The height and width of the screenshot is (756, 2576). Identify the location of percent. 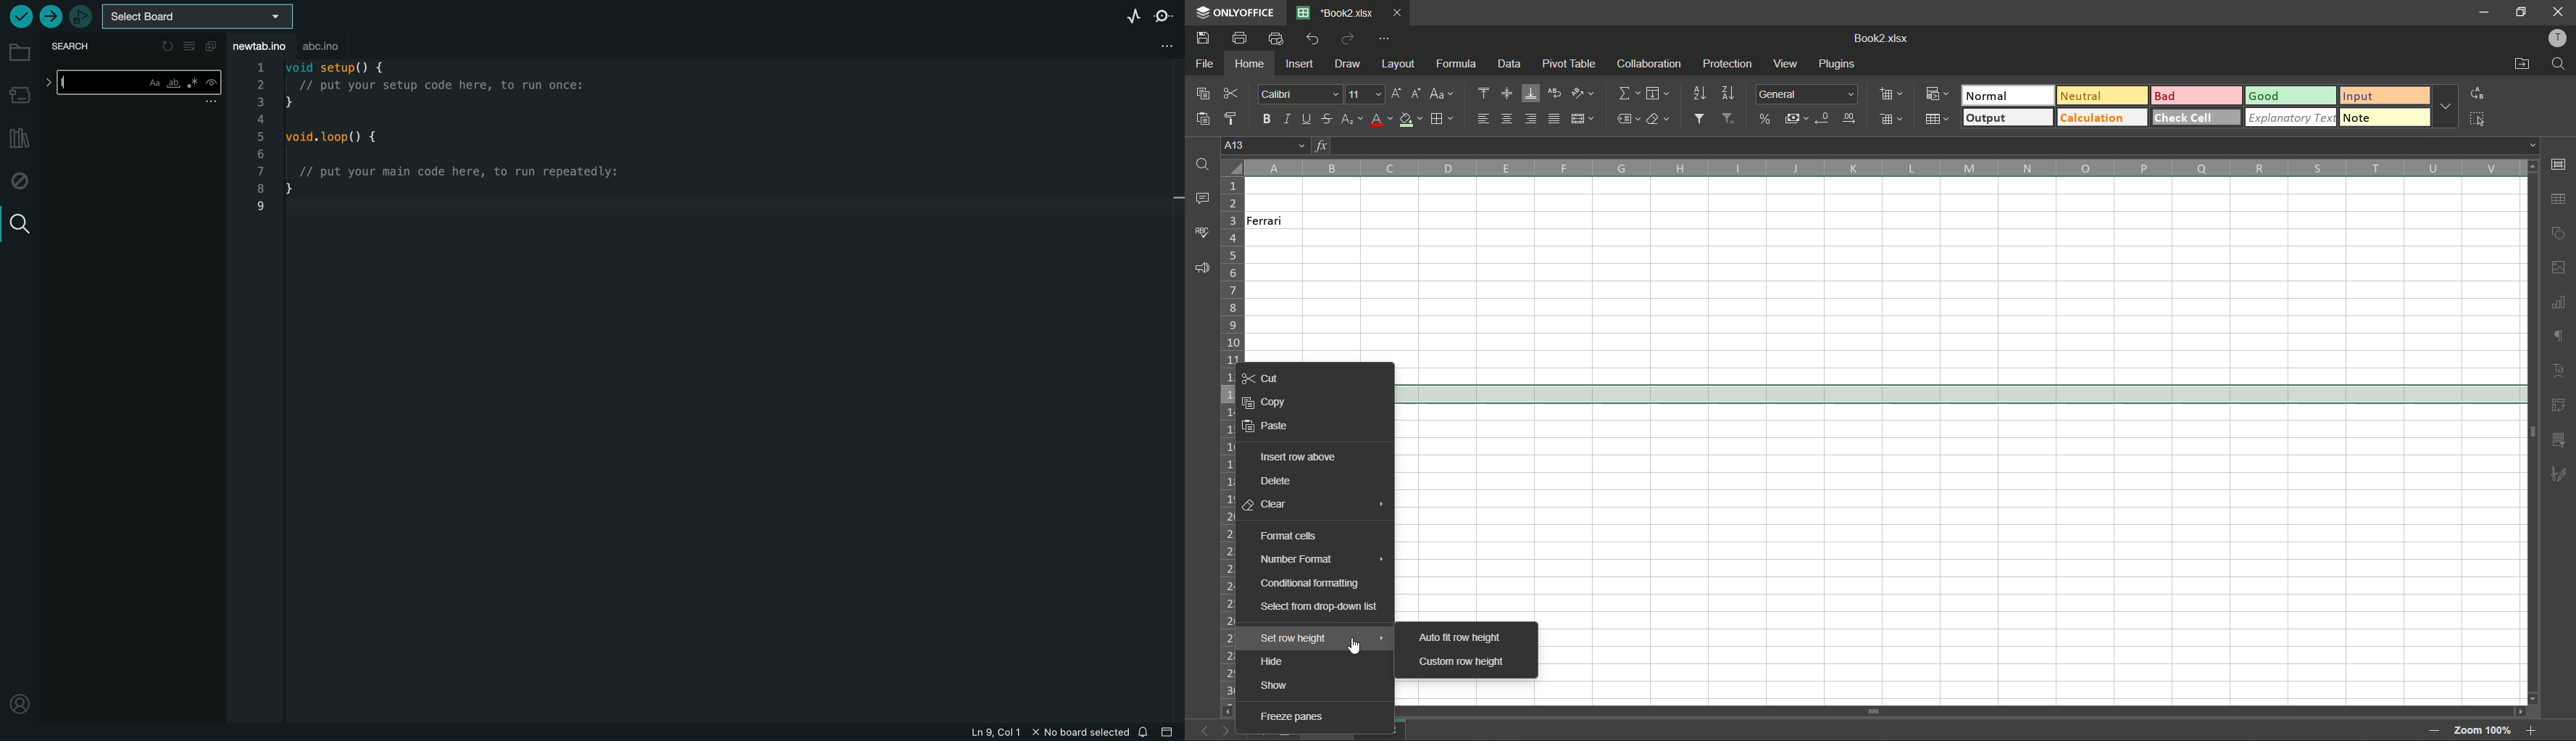
(1767, 120).